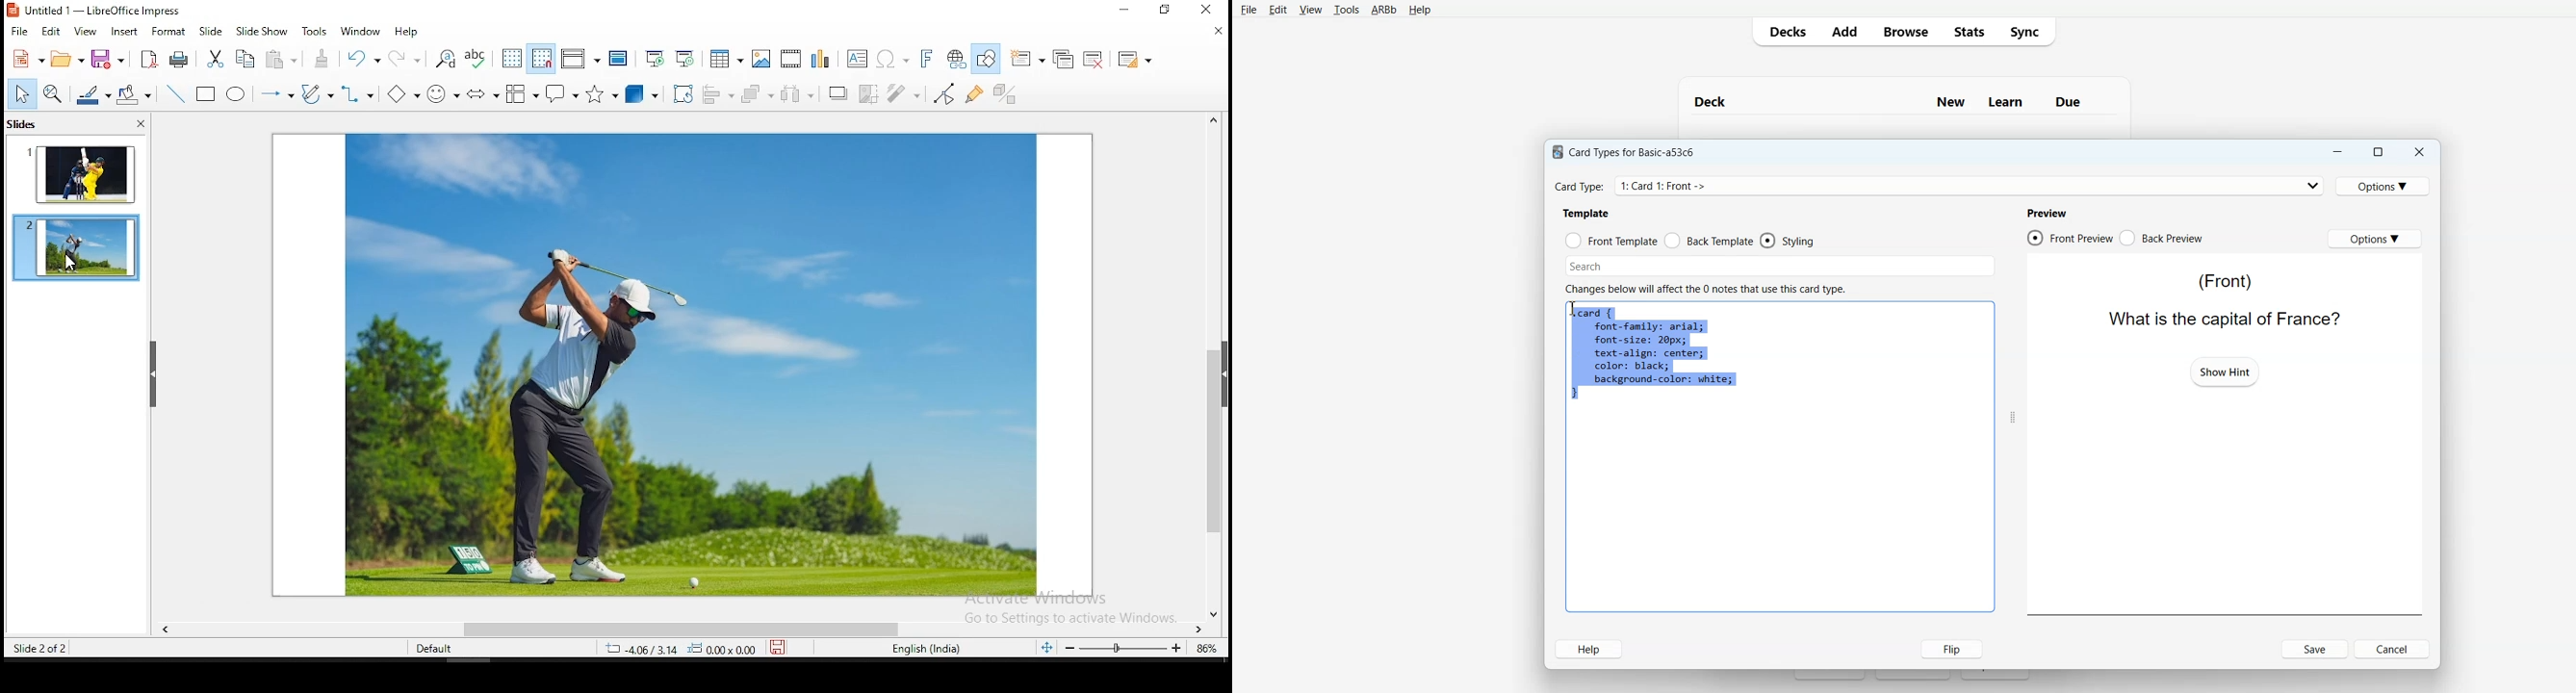 Image resolution: width=2576 pixels, height=700 pixels. I want to click on lines and arrows, so click(278, 95).